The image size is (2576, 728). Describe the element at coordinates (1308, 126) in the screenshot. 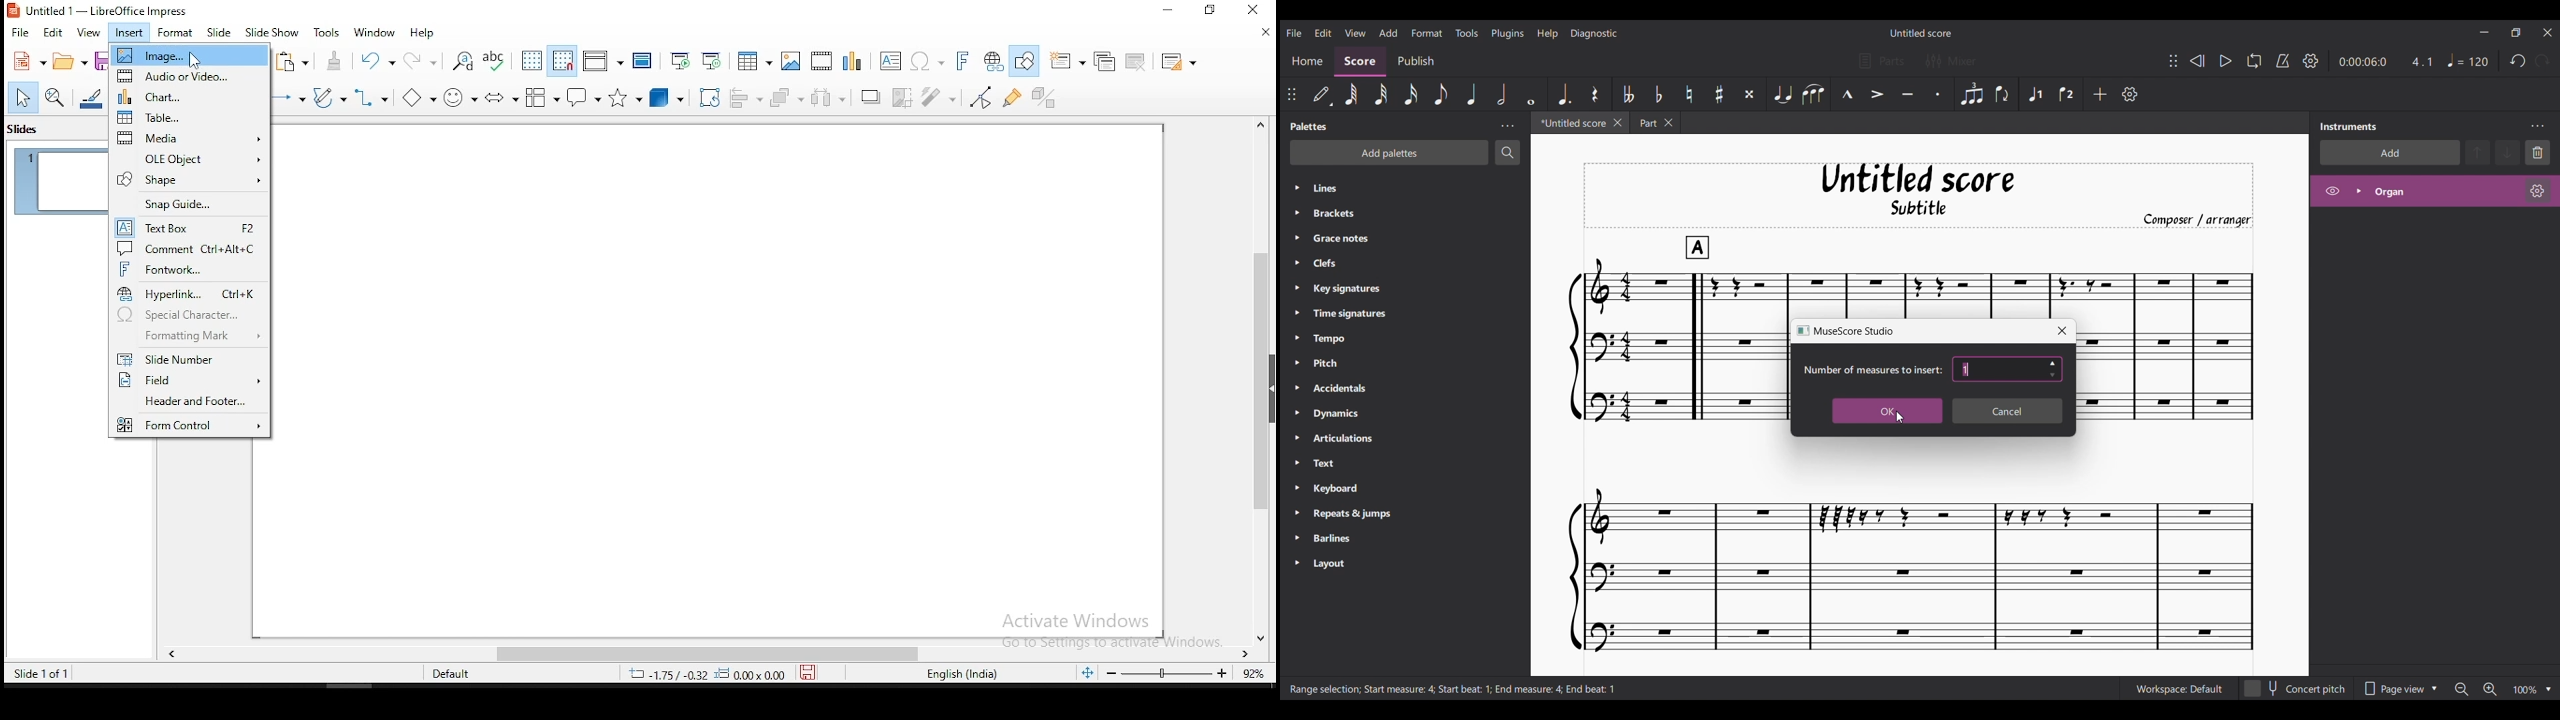

I see `Panel title` at that location.